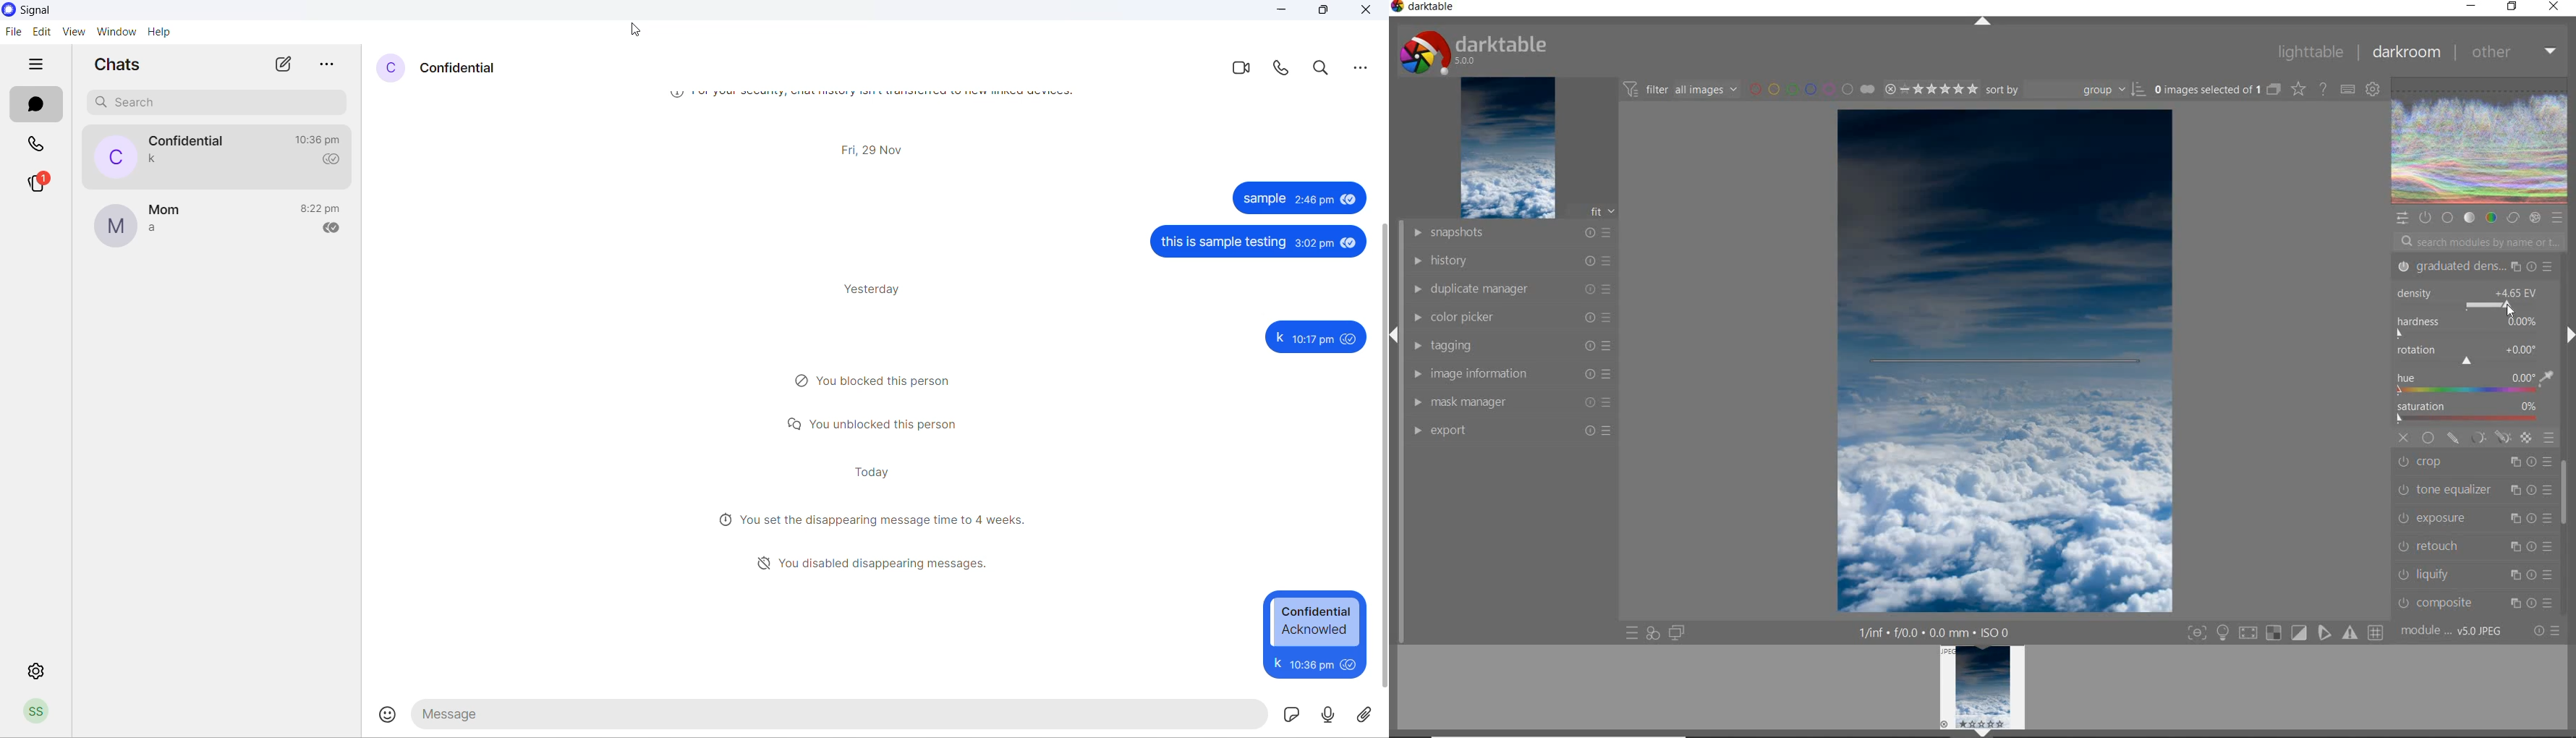 The width and height of the screenshot is (2576, 756). I want to click on last message time, so click(323, 209).